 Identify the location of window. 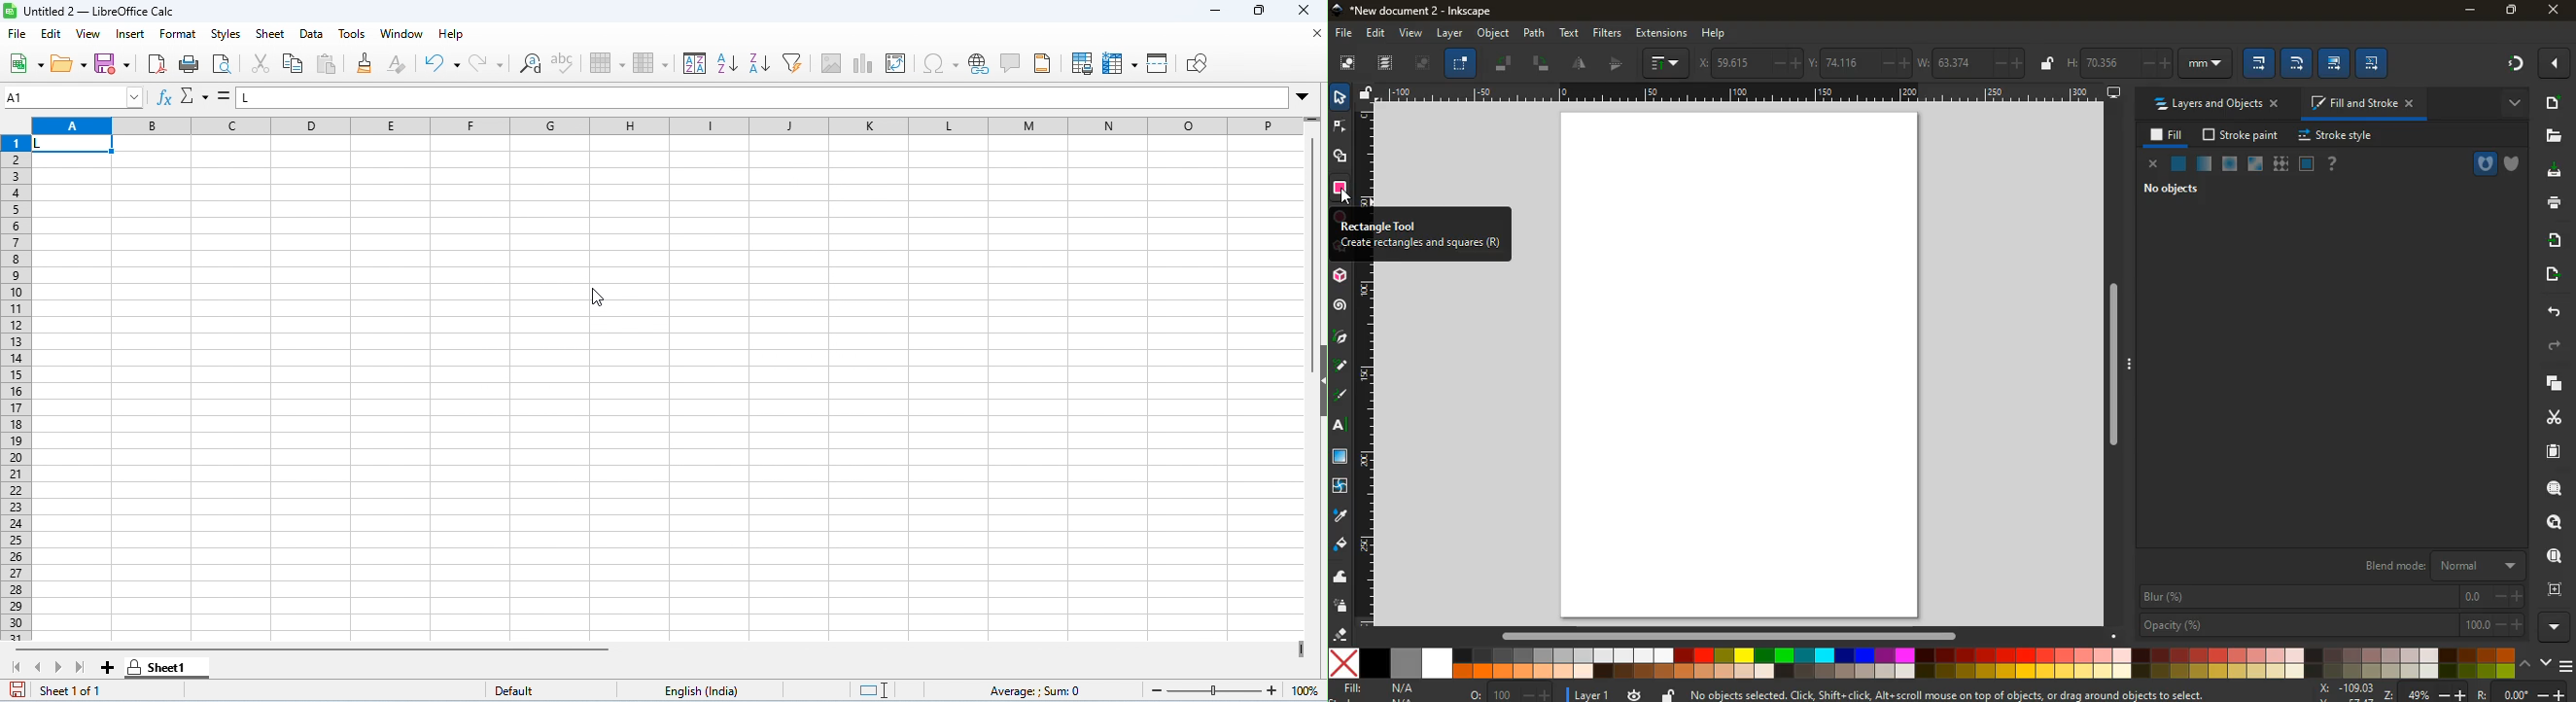
(1342, 458).